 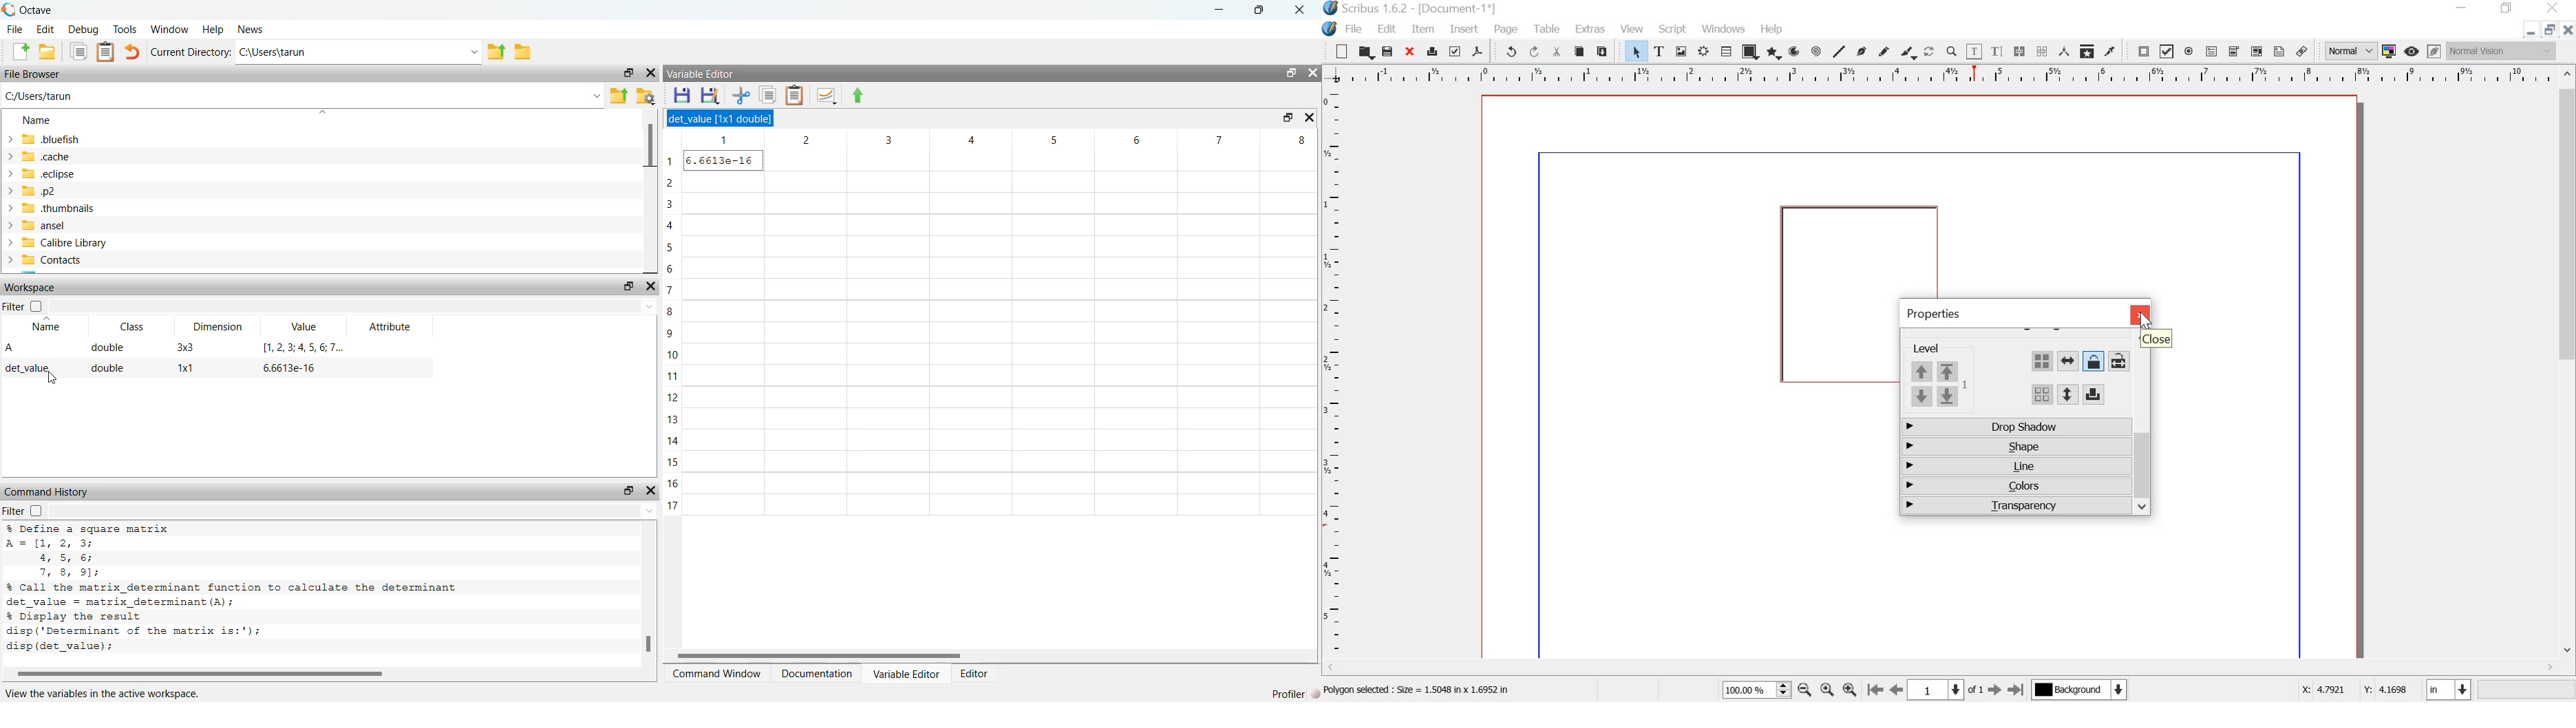 I want to click on ruler, so click(x=1333, y=375).